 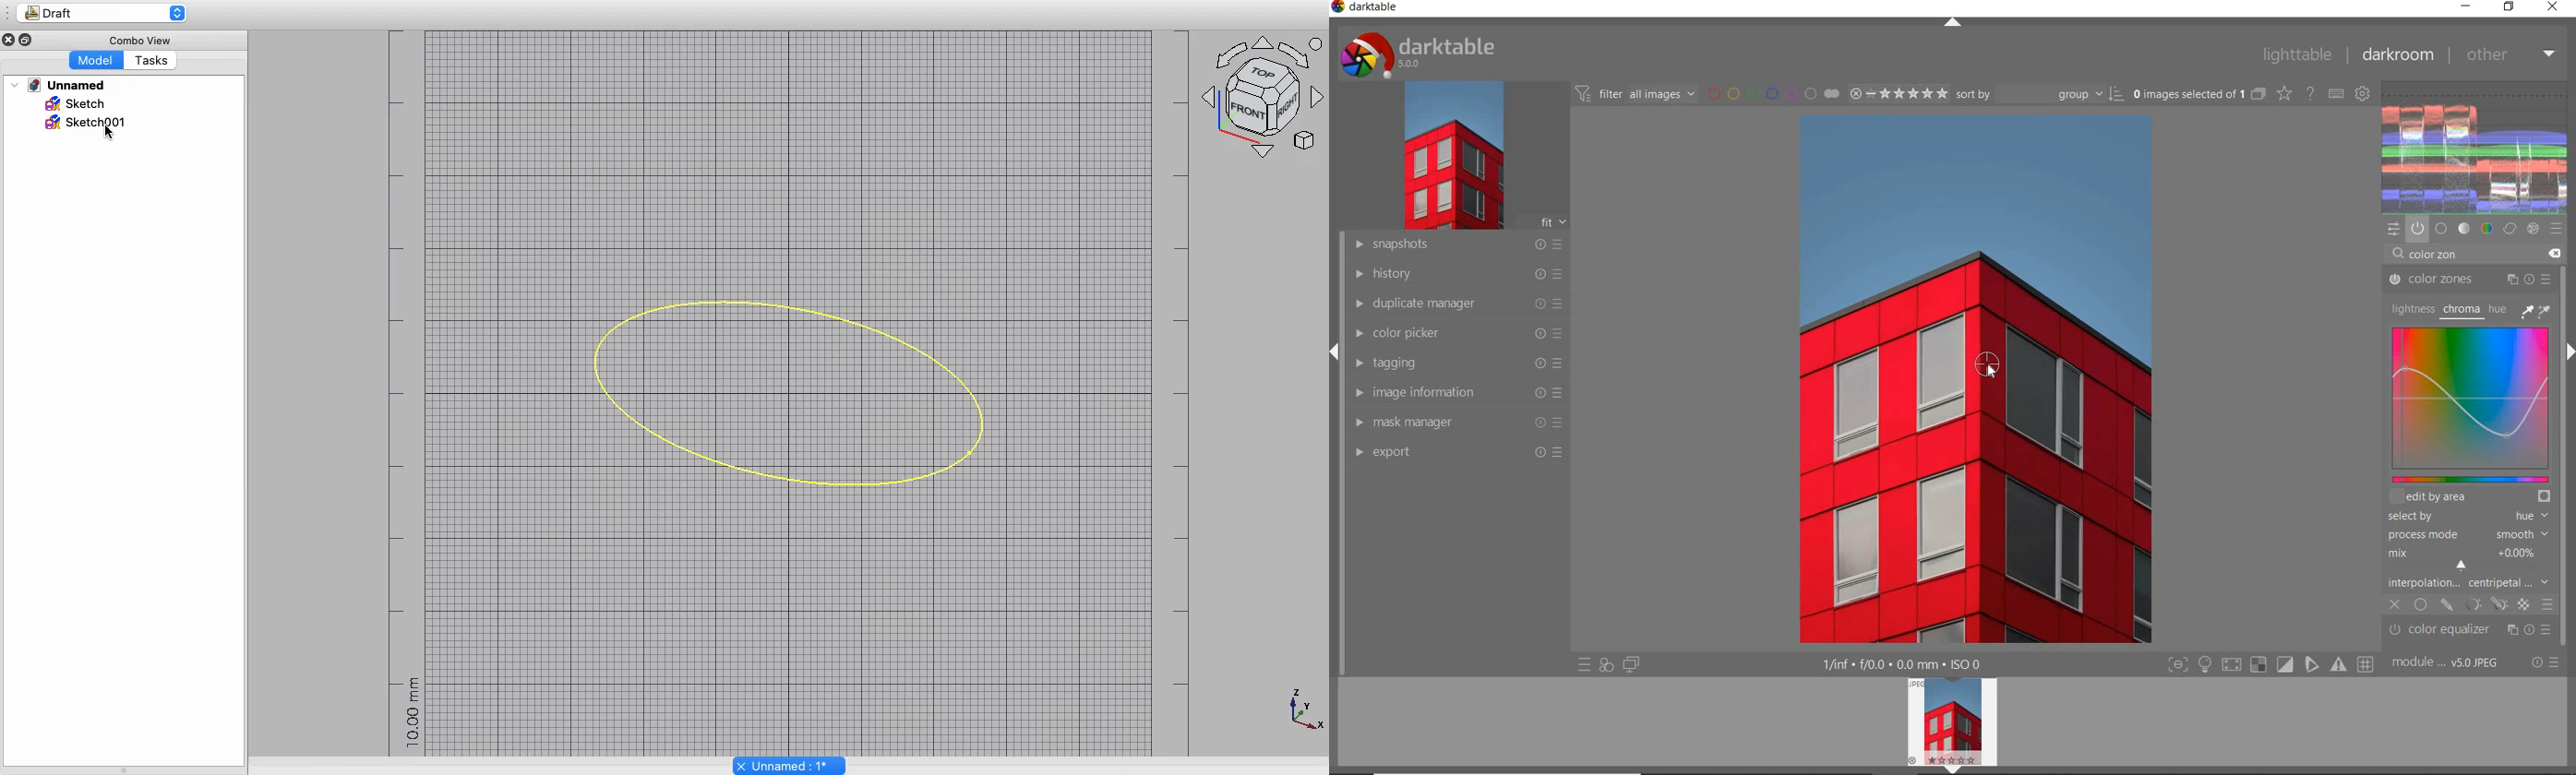 I want to click on grid overlay, so click(x=2367, y=663).